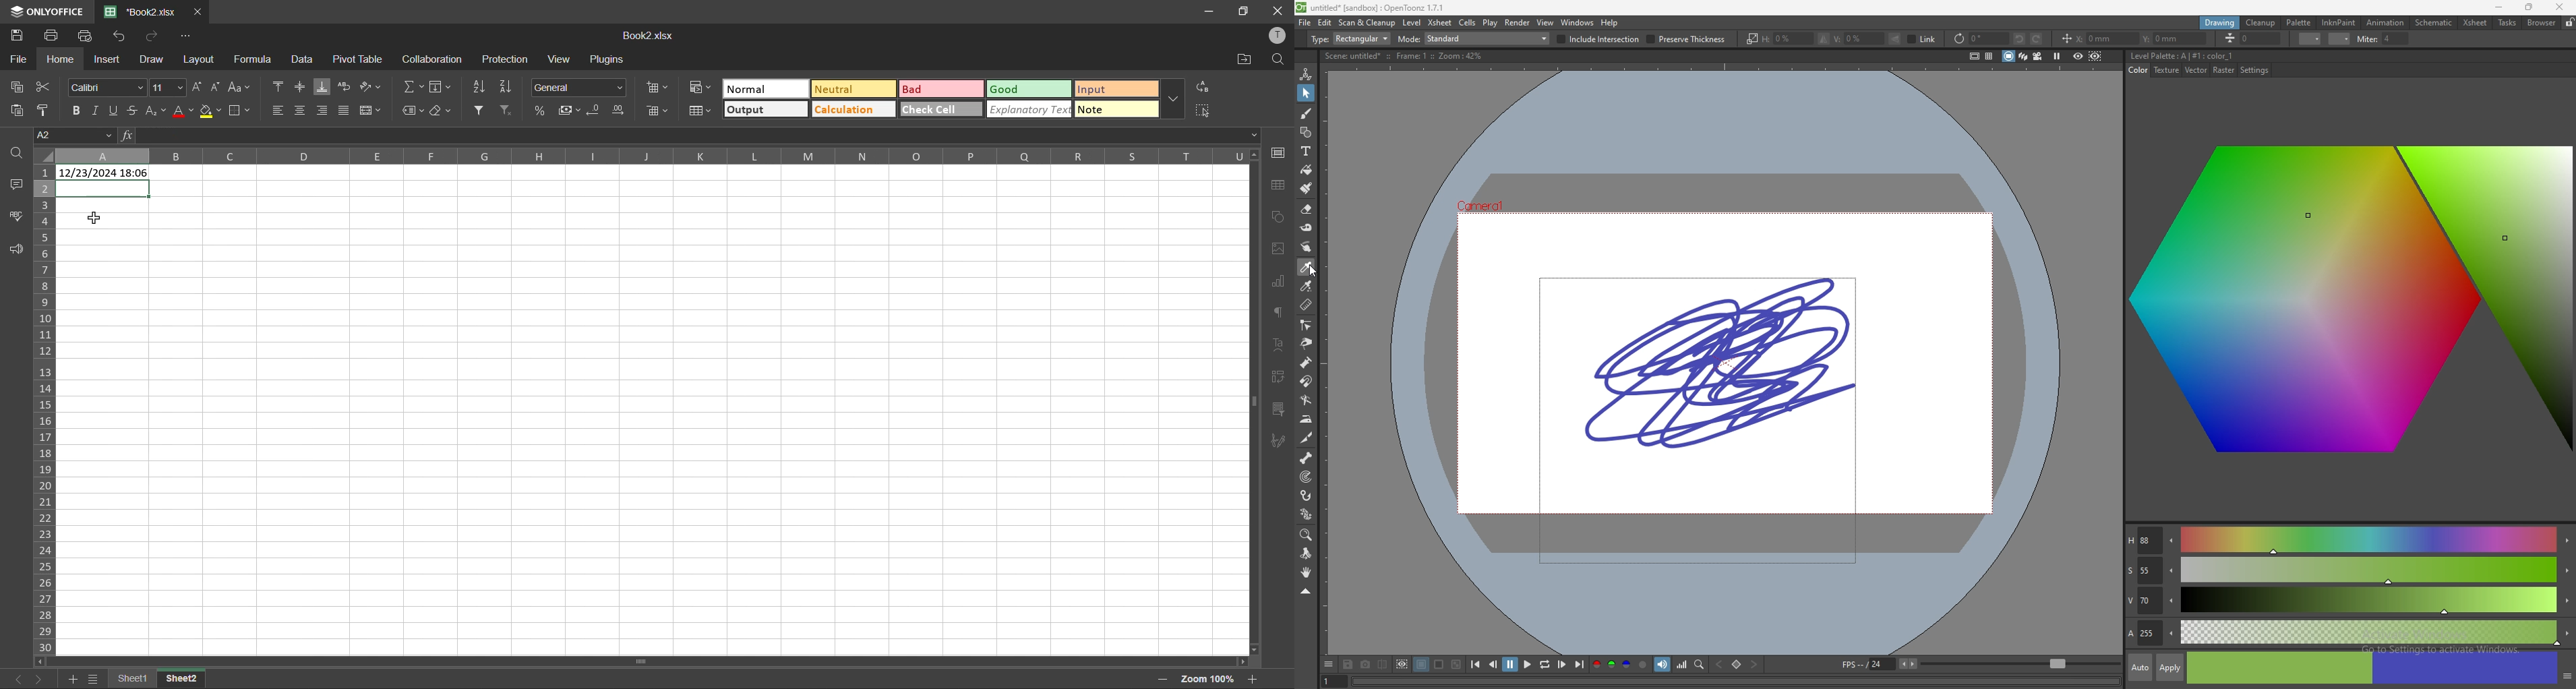 The width and height of the screenshot is (2576, 700). I want to click on insert cells, so click(661, 88).